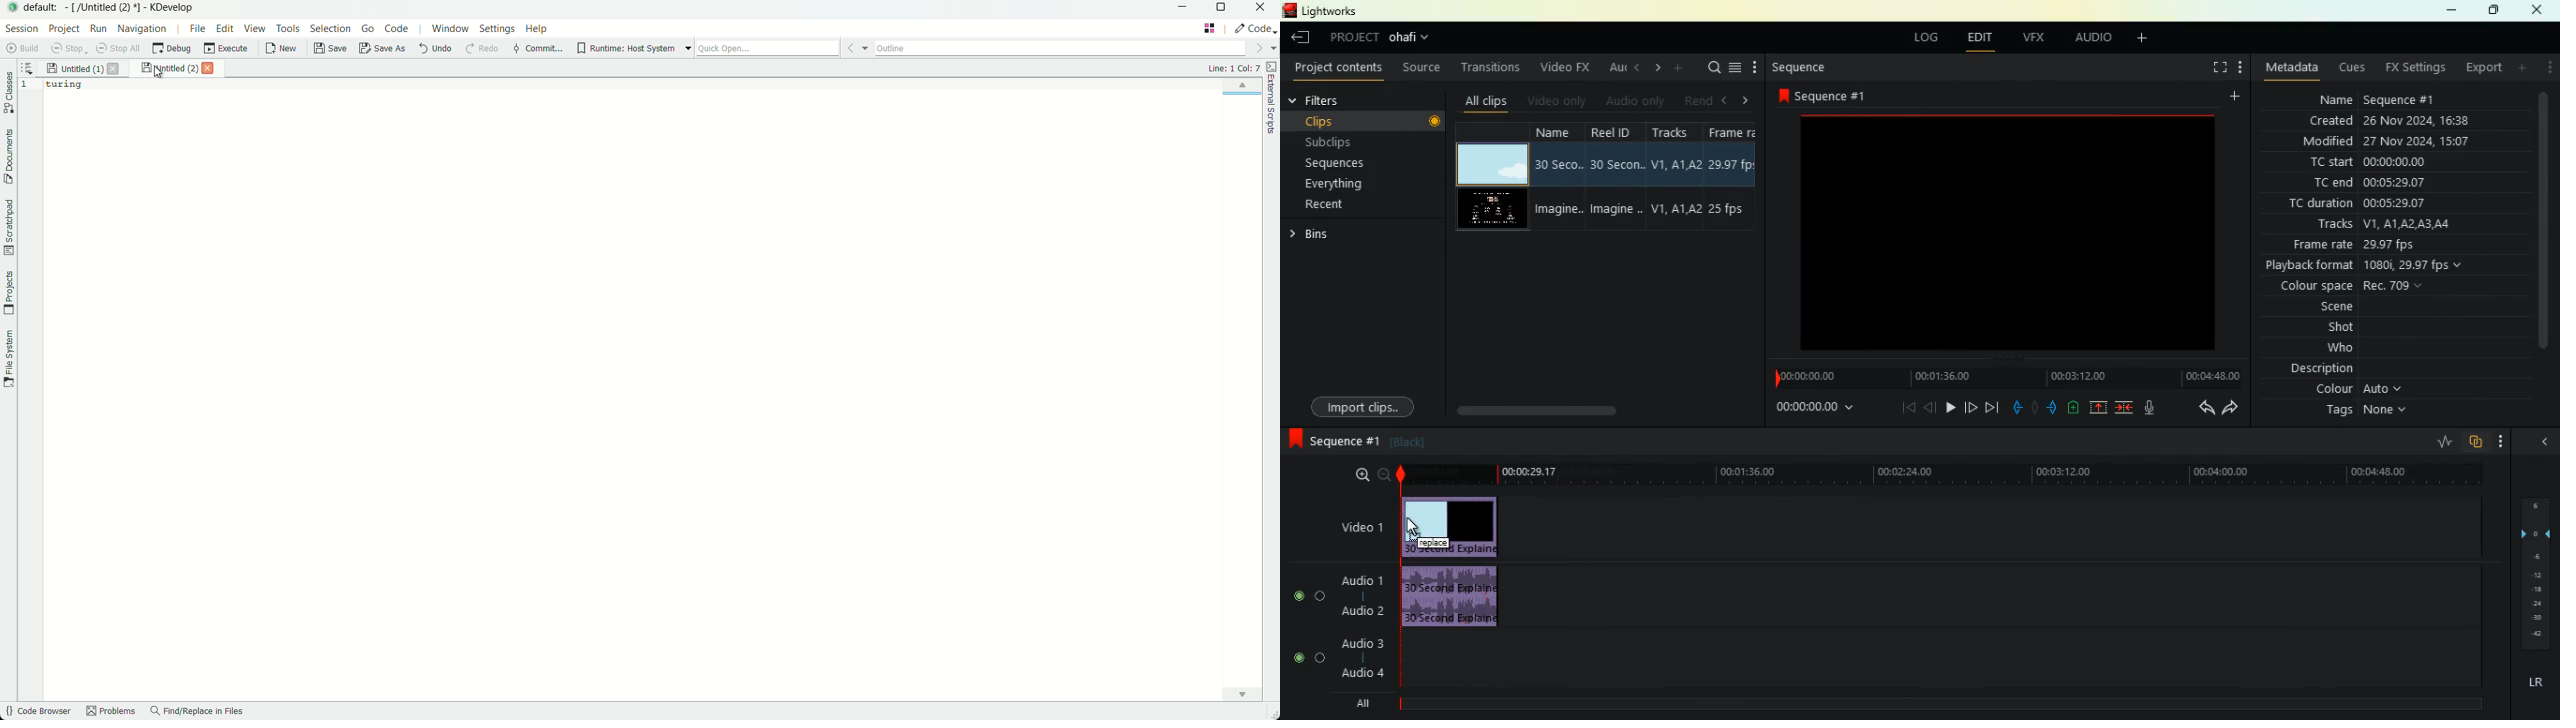  I want to click on menu, so click(2546, 68).